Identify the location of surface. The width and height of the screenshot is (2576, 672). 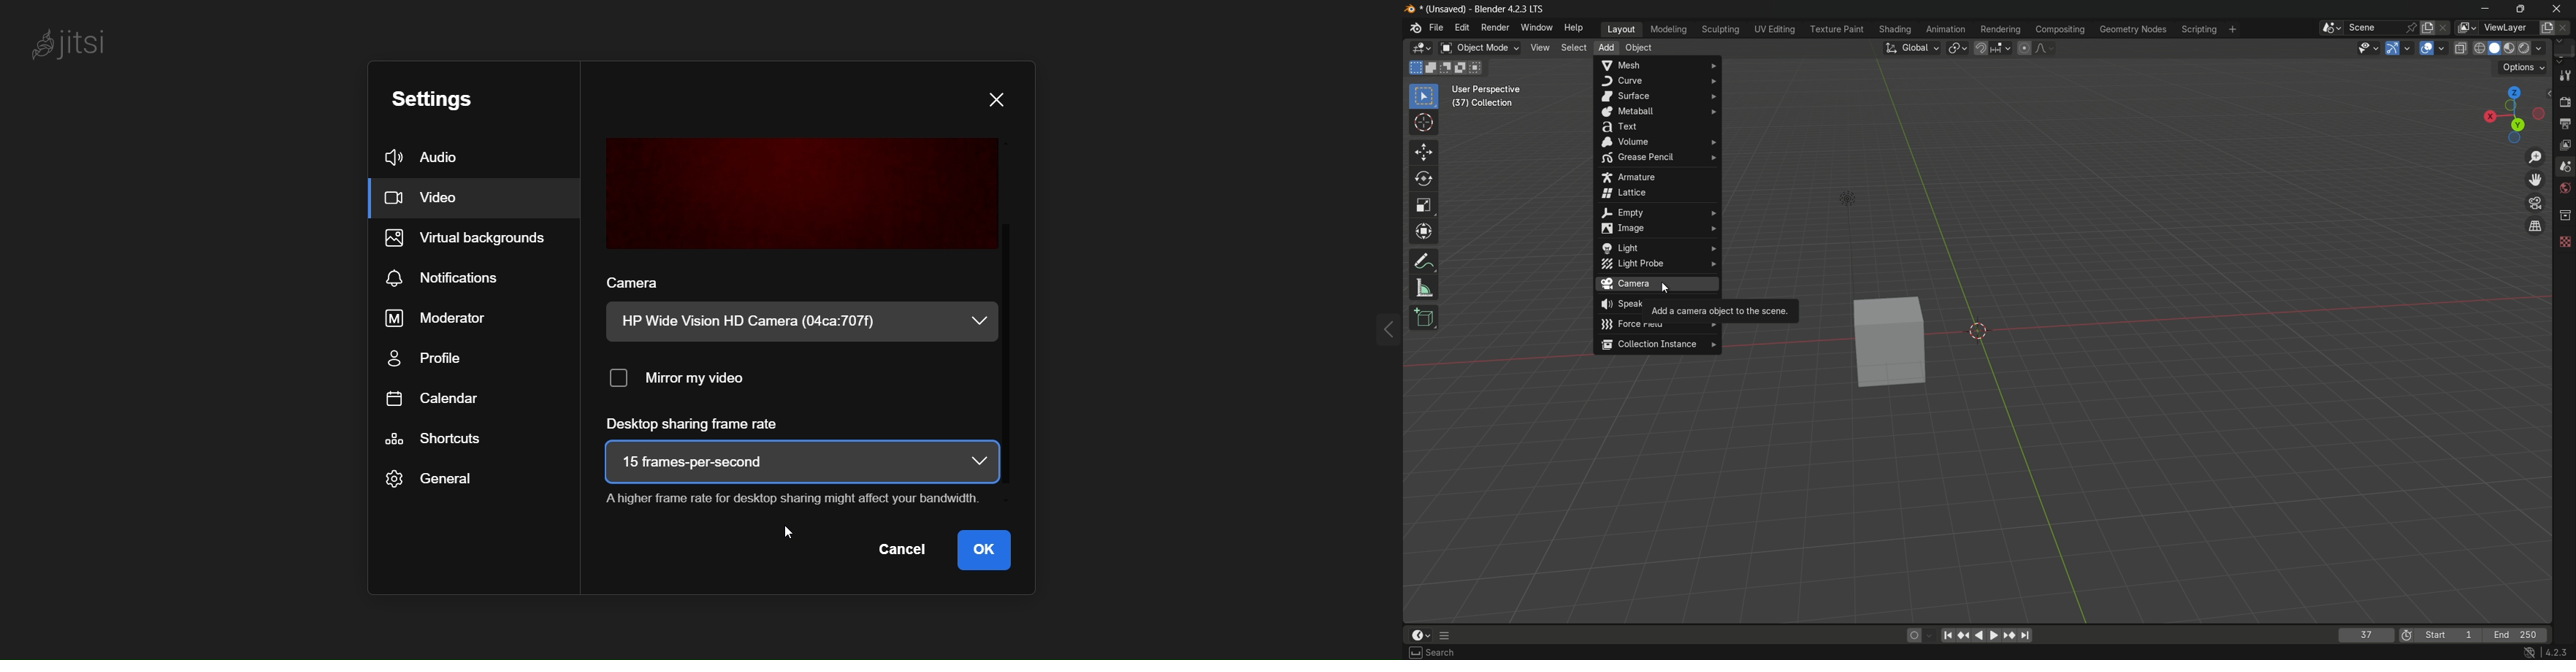
(1658, 97).